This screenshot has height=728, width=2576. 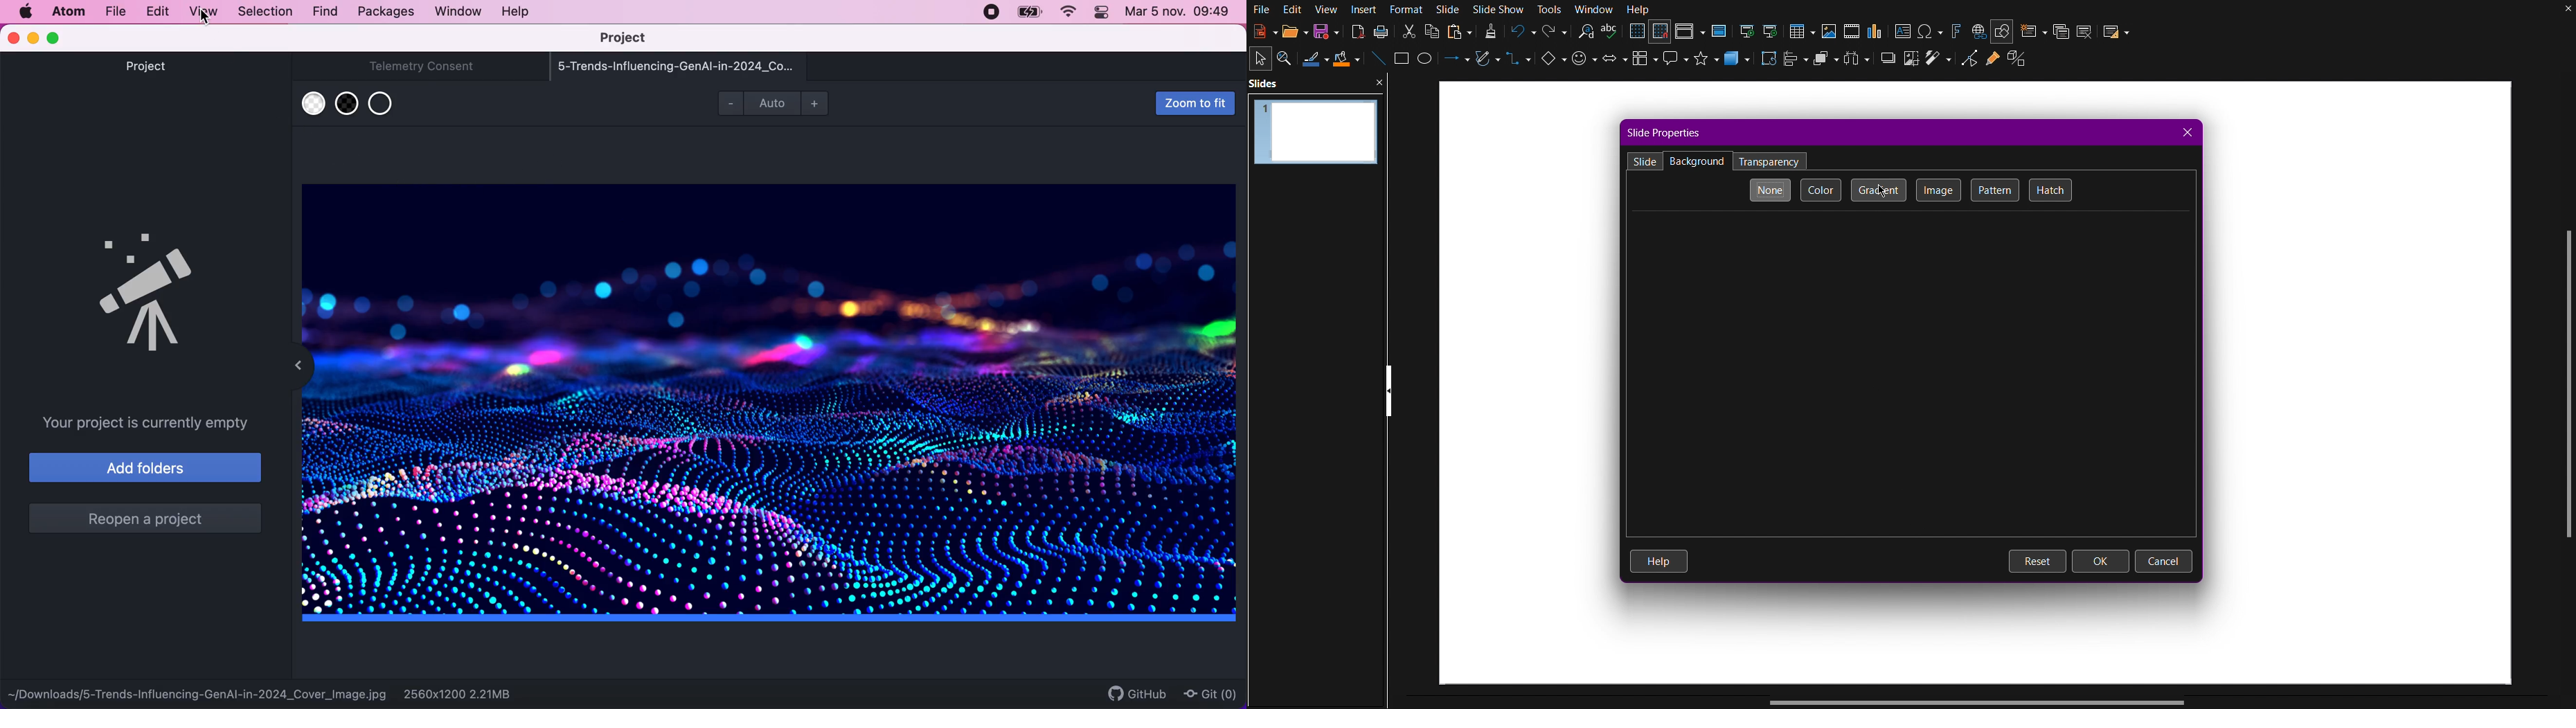 What do you see at coordinates (1327, 9) in the screenshot?
I see `View` at bounding box center [1327, 9].